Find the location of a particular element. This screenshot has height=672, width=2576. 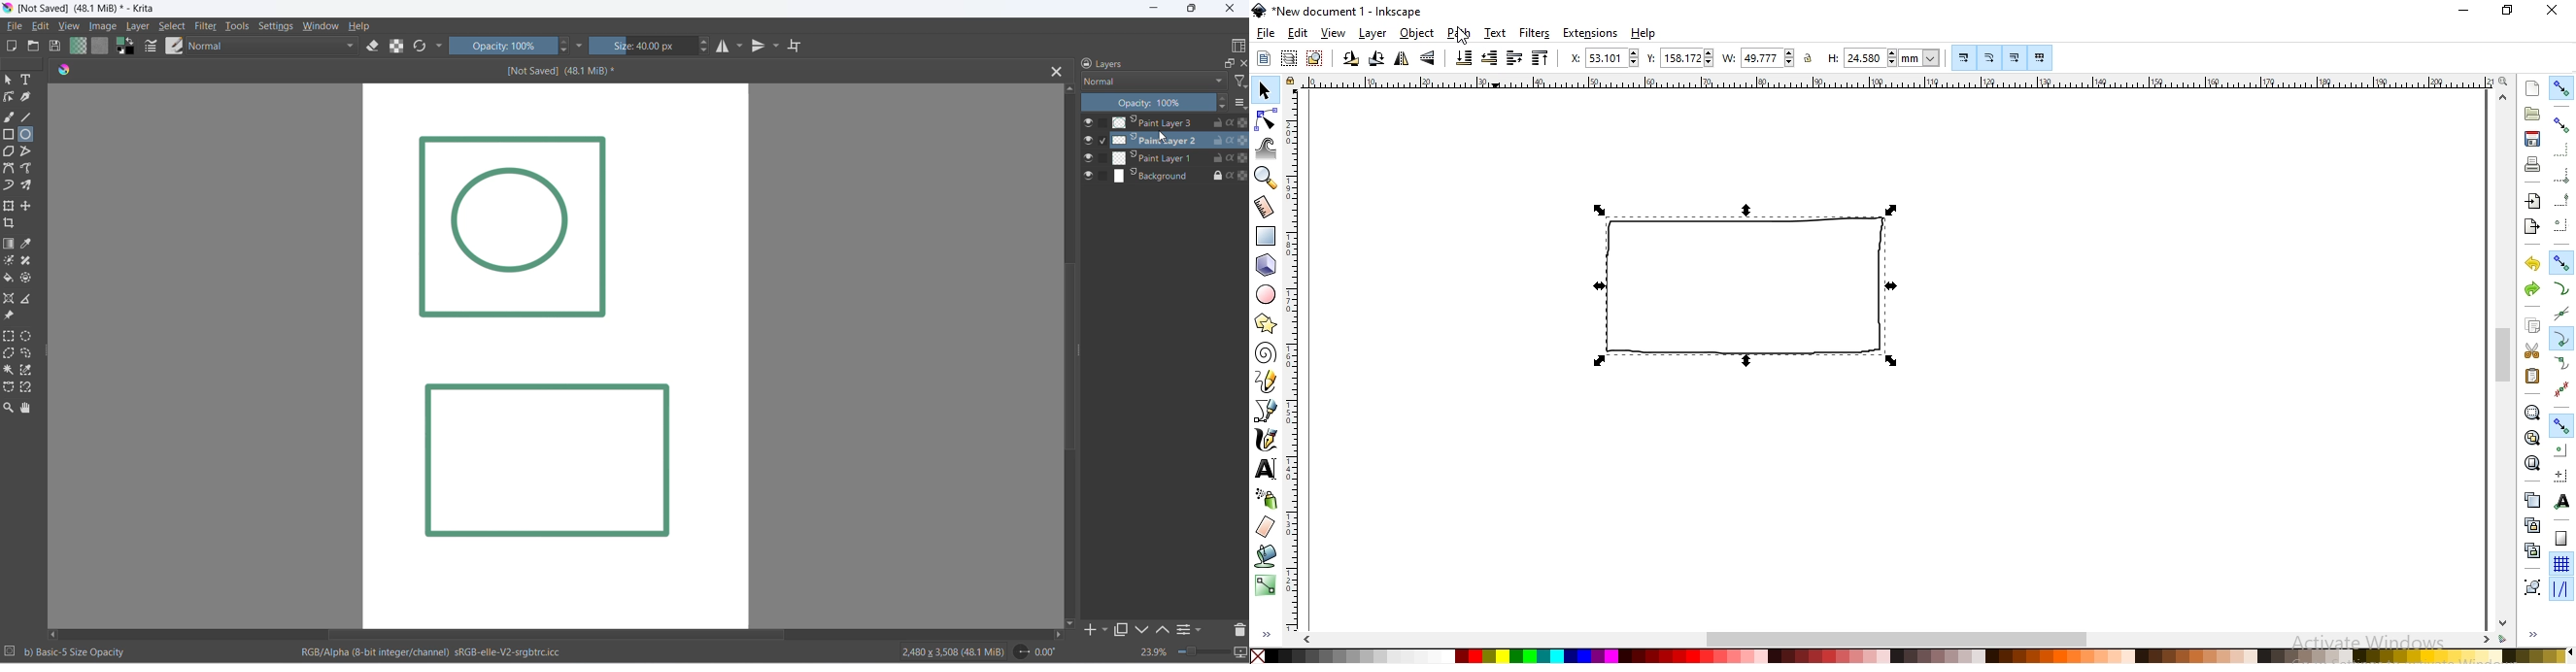

enable snapping is located at coordinates (2561, 88).